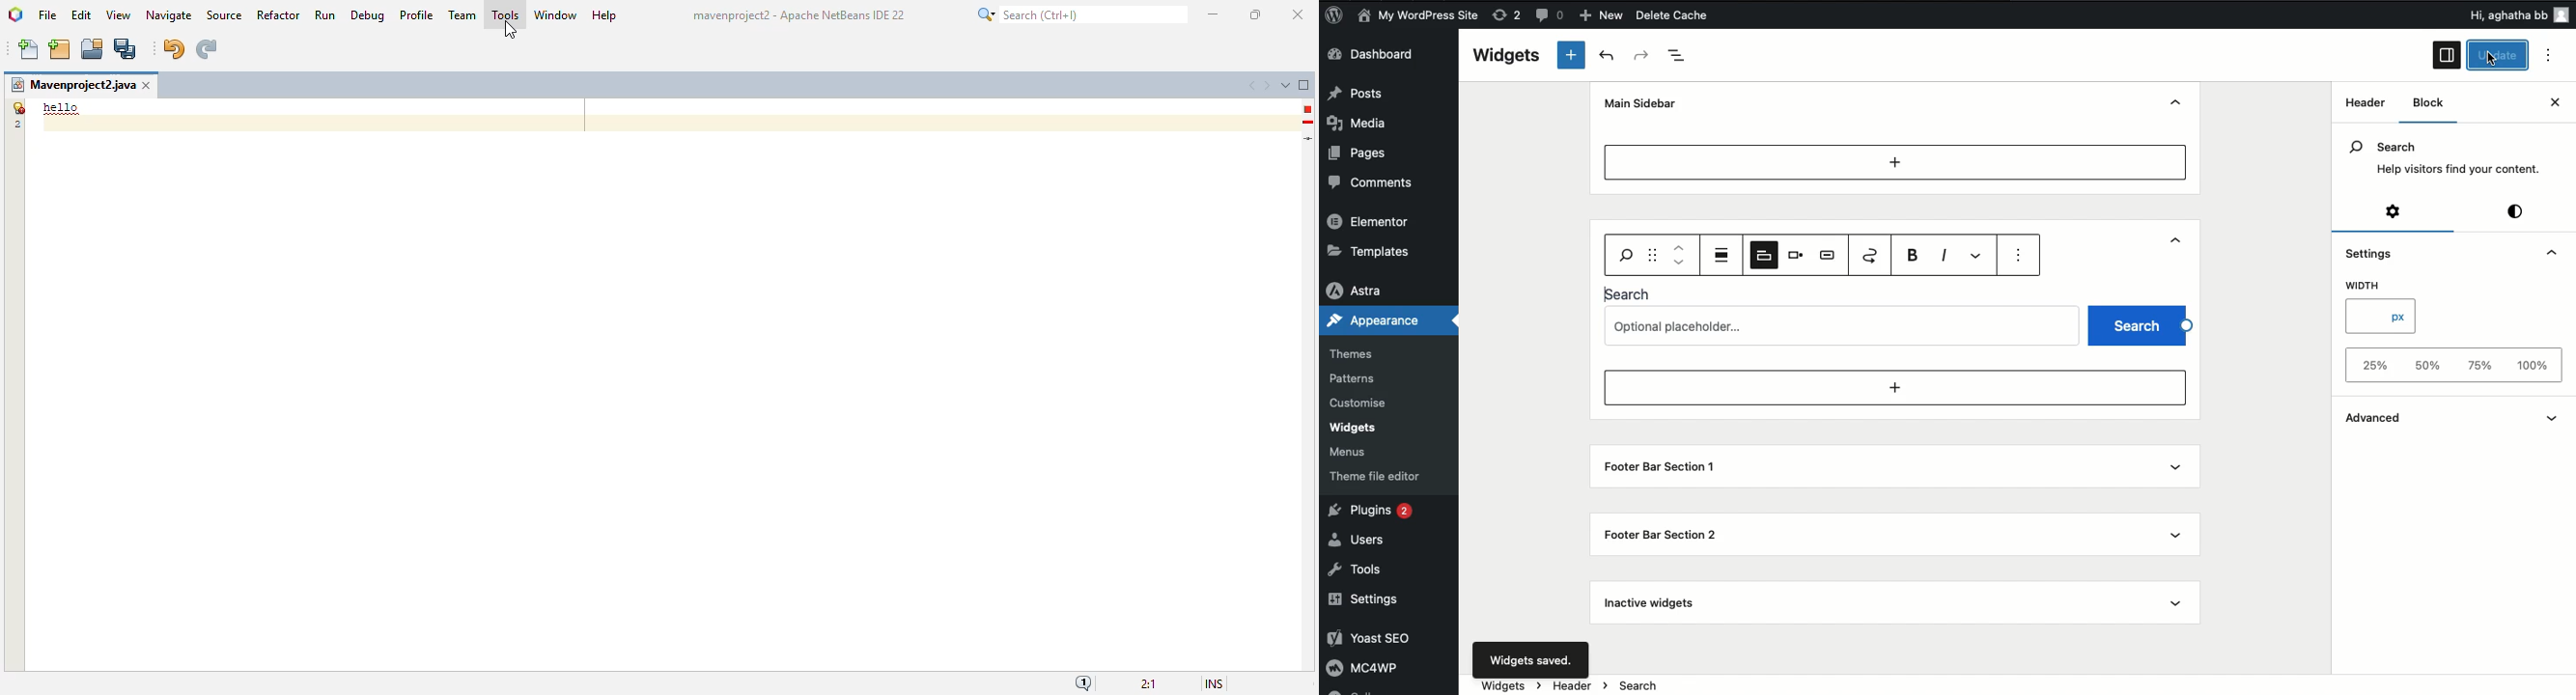  What do you see at coordinates (1552, 17) in the screenshot?
I see `` at bounding box center [1552, 17].